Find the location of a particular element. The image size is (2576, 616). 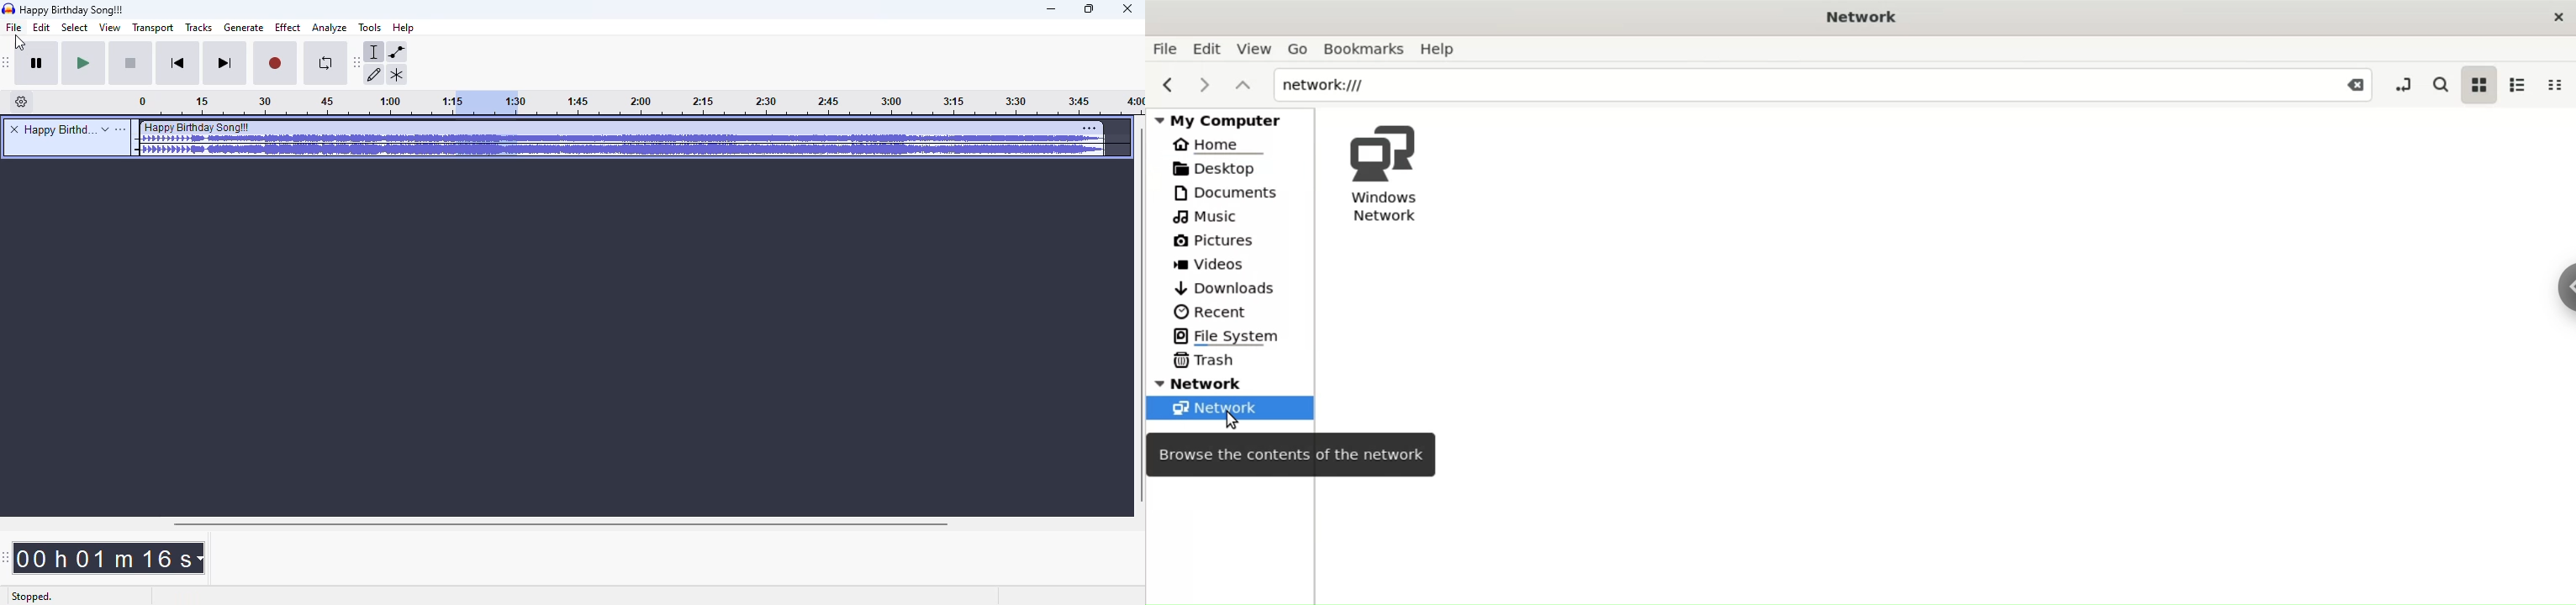

Recent is located at coordinates (1214, 312).